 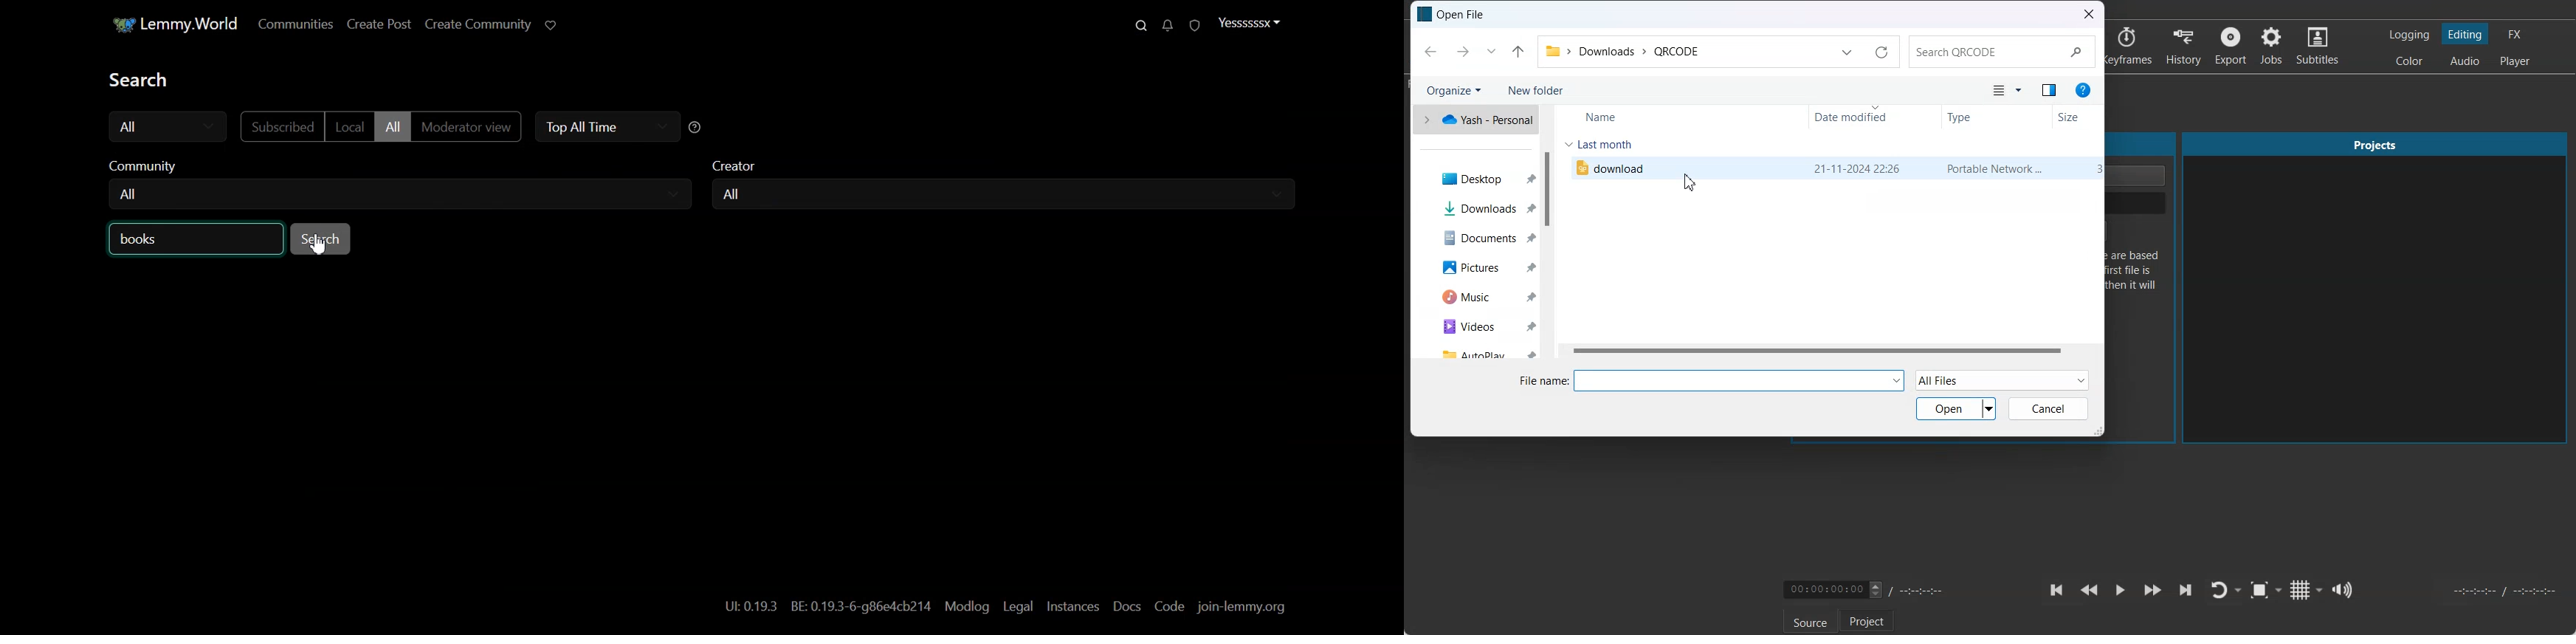 What do you see at coordinates (1921, 591) in the screenshot?
I see `Timing ` at bounding box center [1921, 591].